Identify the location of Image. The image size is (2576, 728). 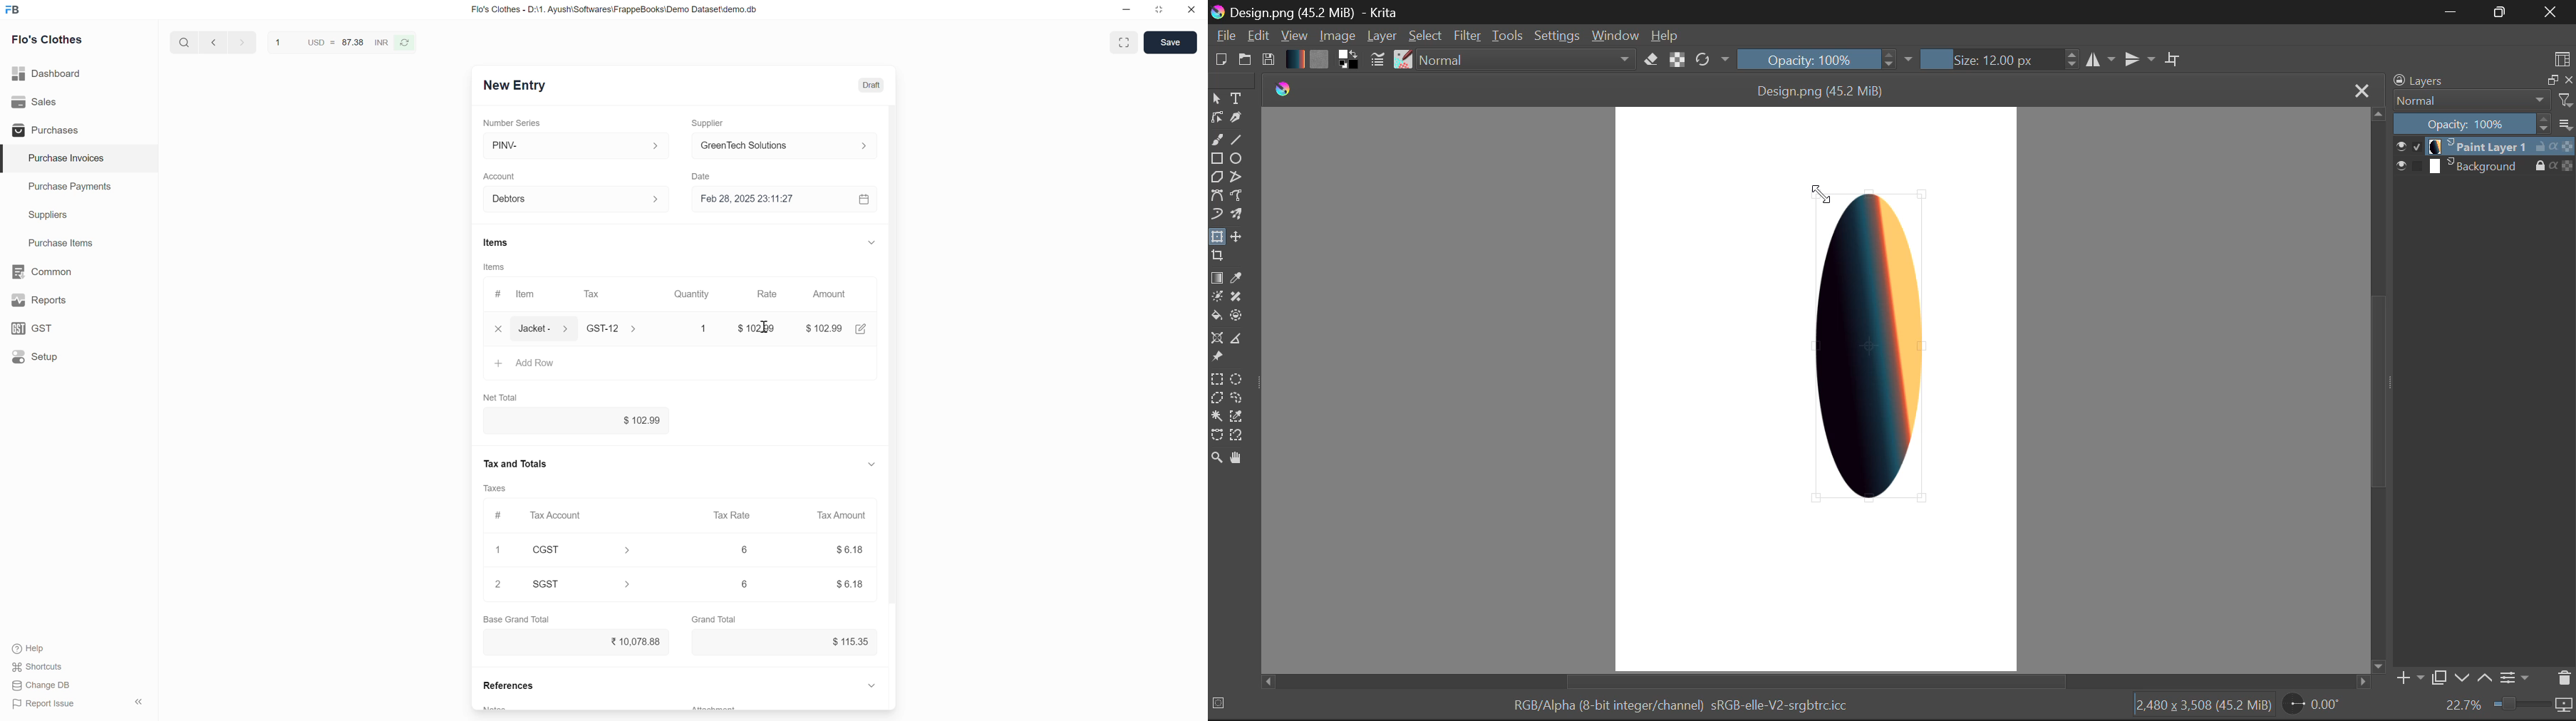
(1336, 35).